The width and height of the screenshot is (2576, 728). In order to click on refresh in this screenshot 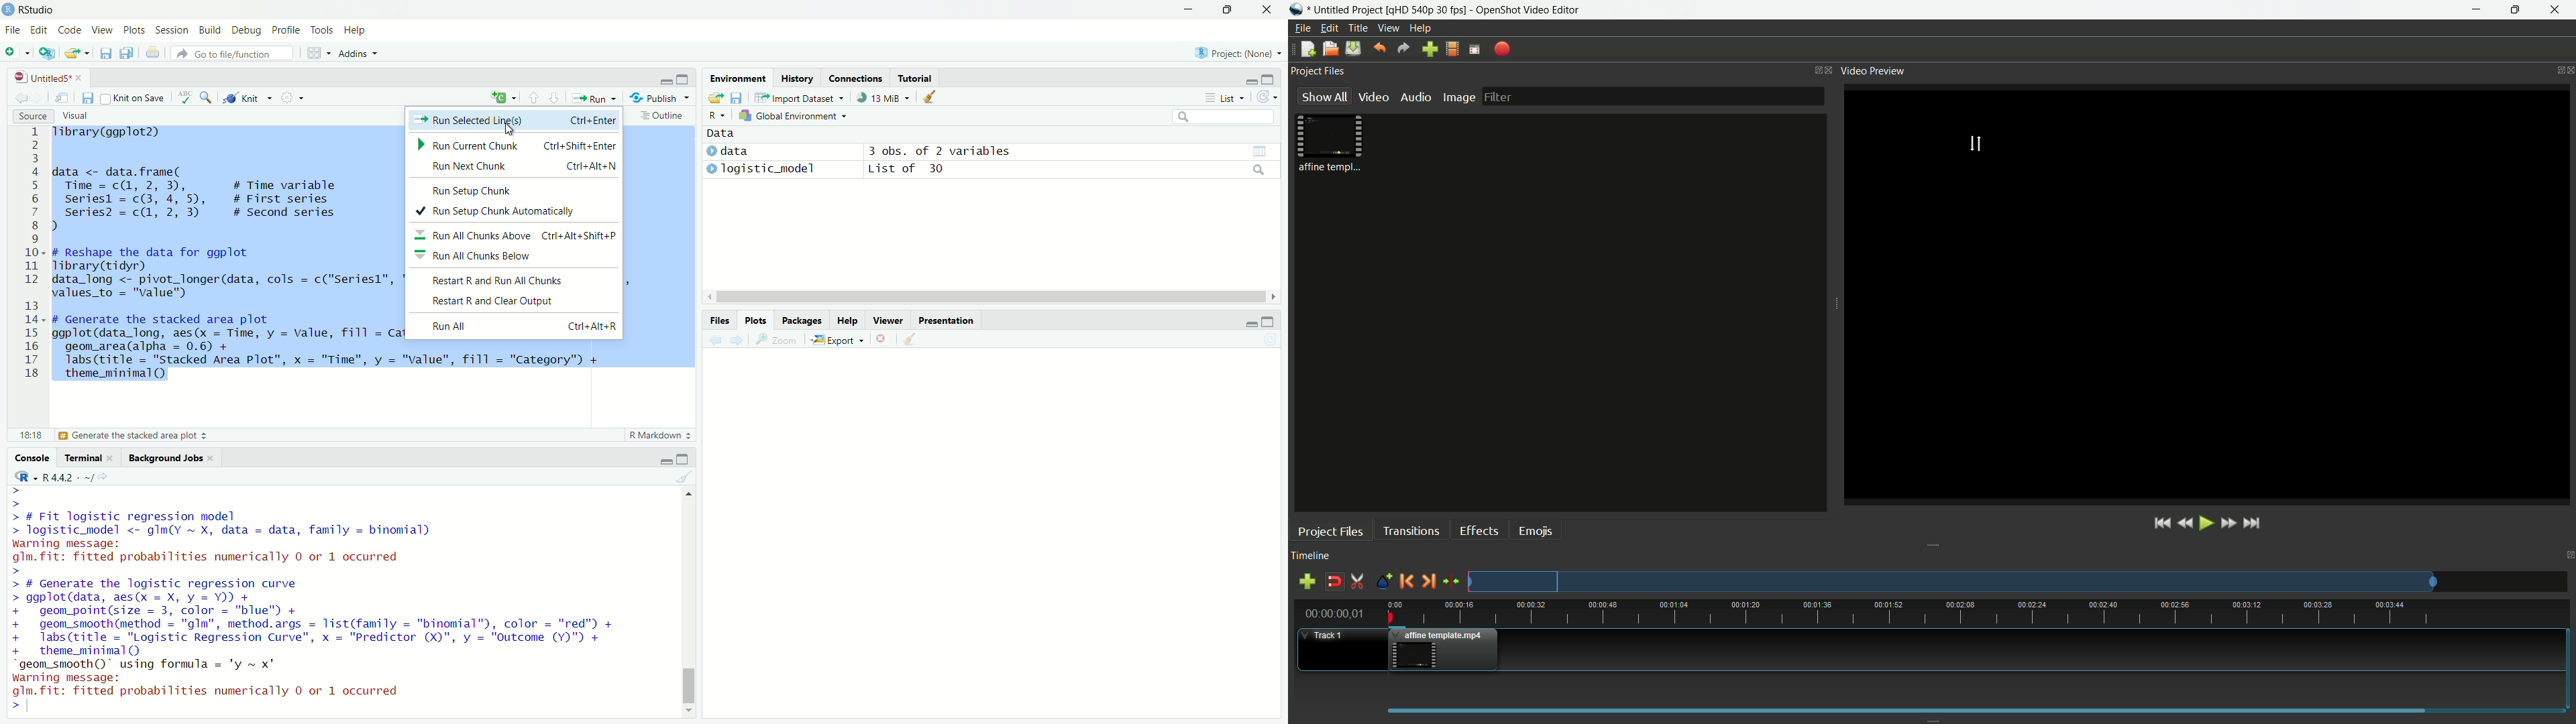, I will do `click(1265, 98)`.